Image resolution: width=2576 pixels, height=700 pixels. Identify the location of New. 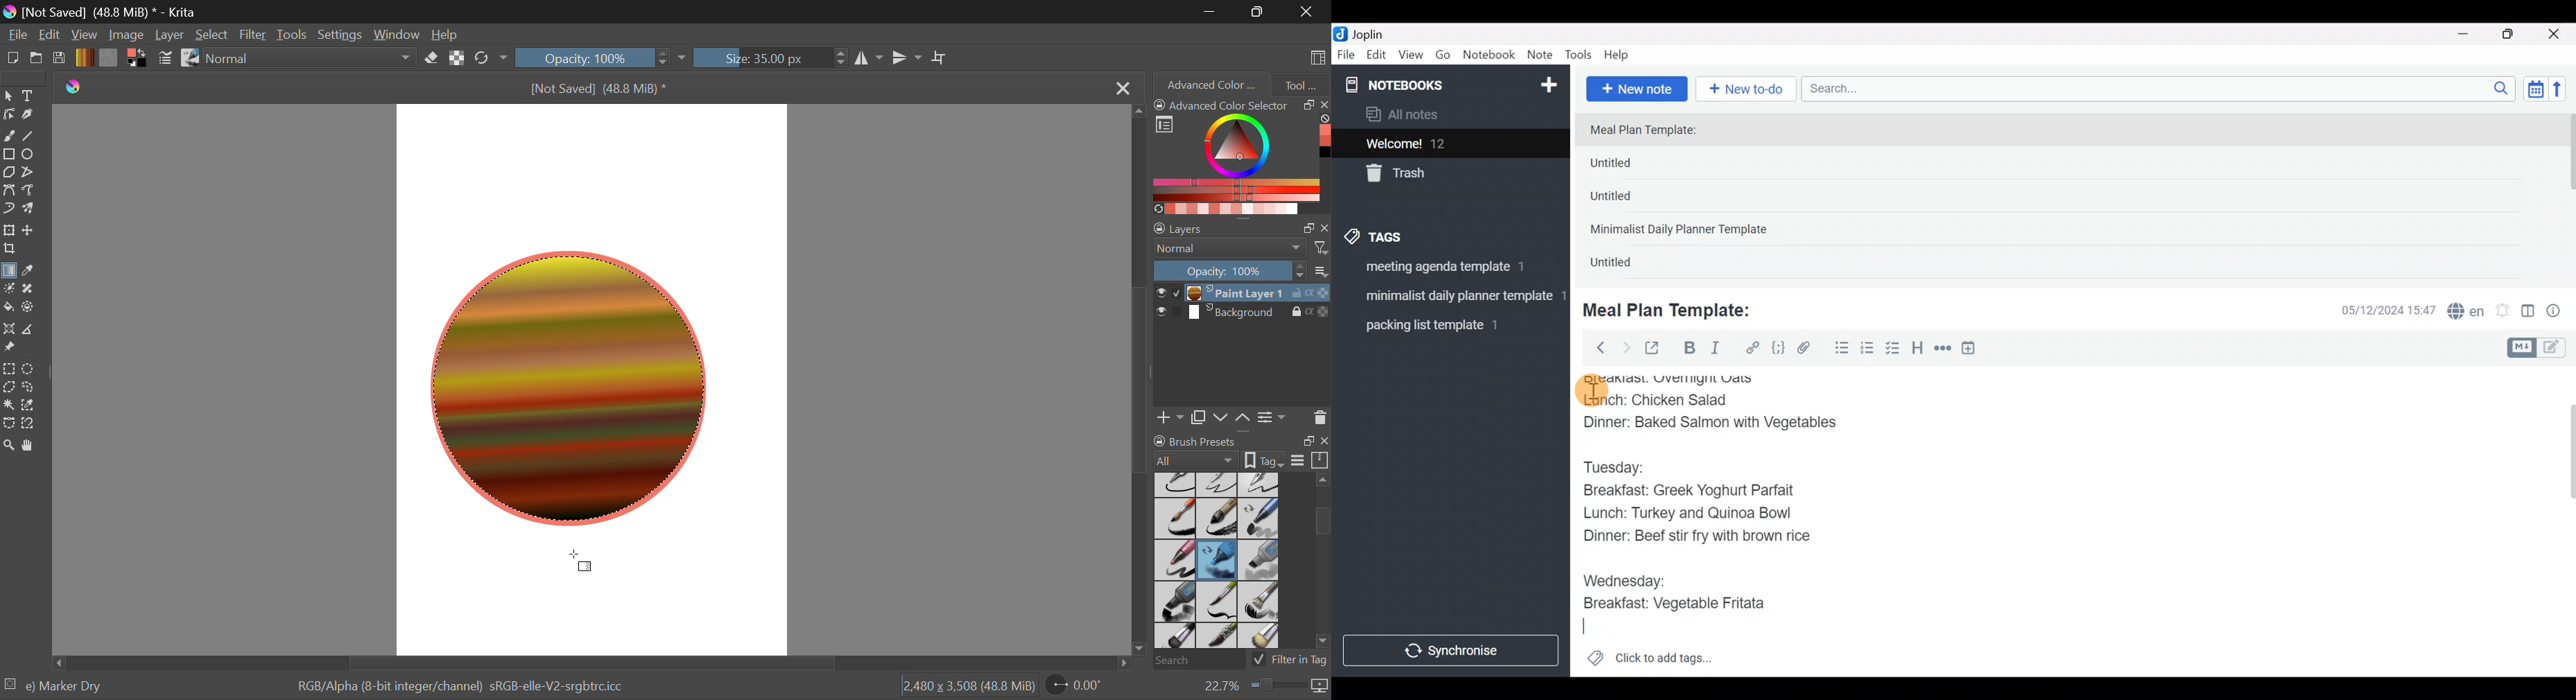
(1548, 82).